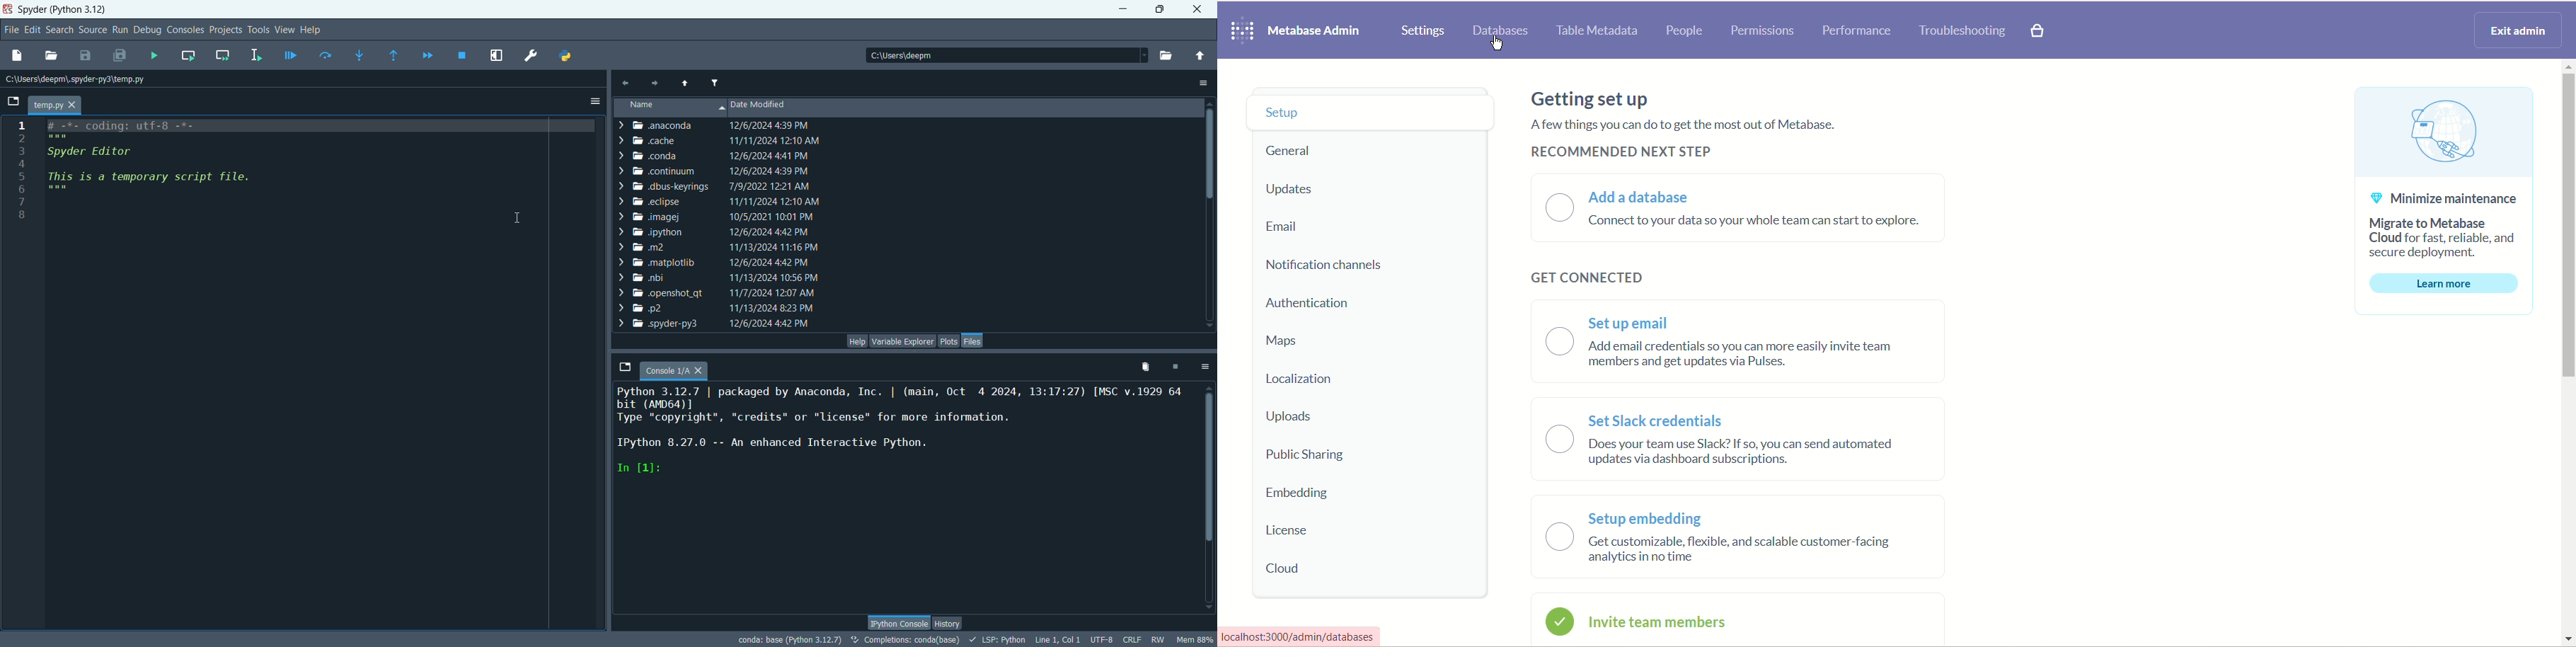 The height and width of the screenshot is (672, 2576). What do you see at coordinates (1592, 274) in the screenshot?
I see `get connected` at bounding box center [1592, 274].